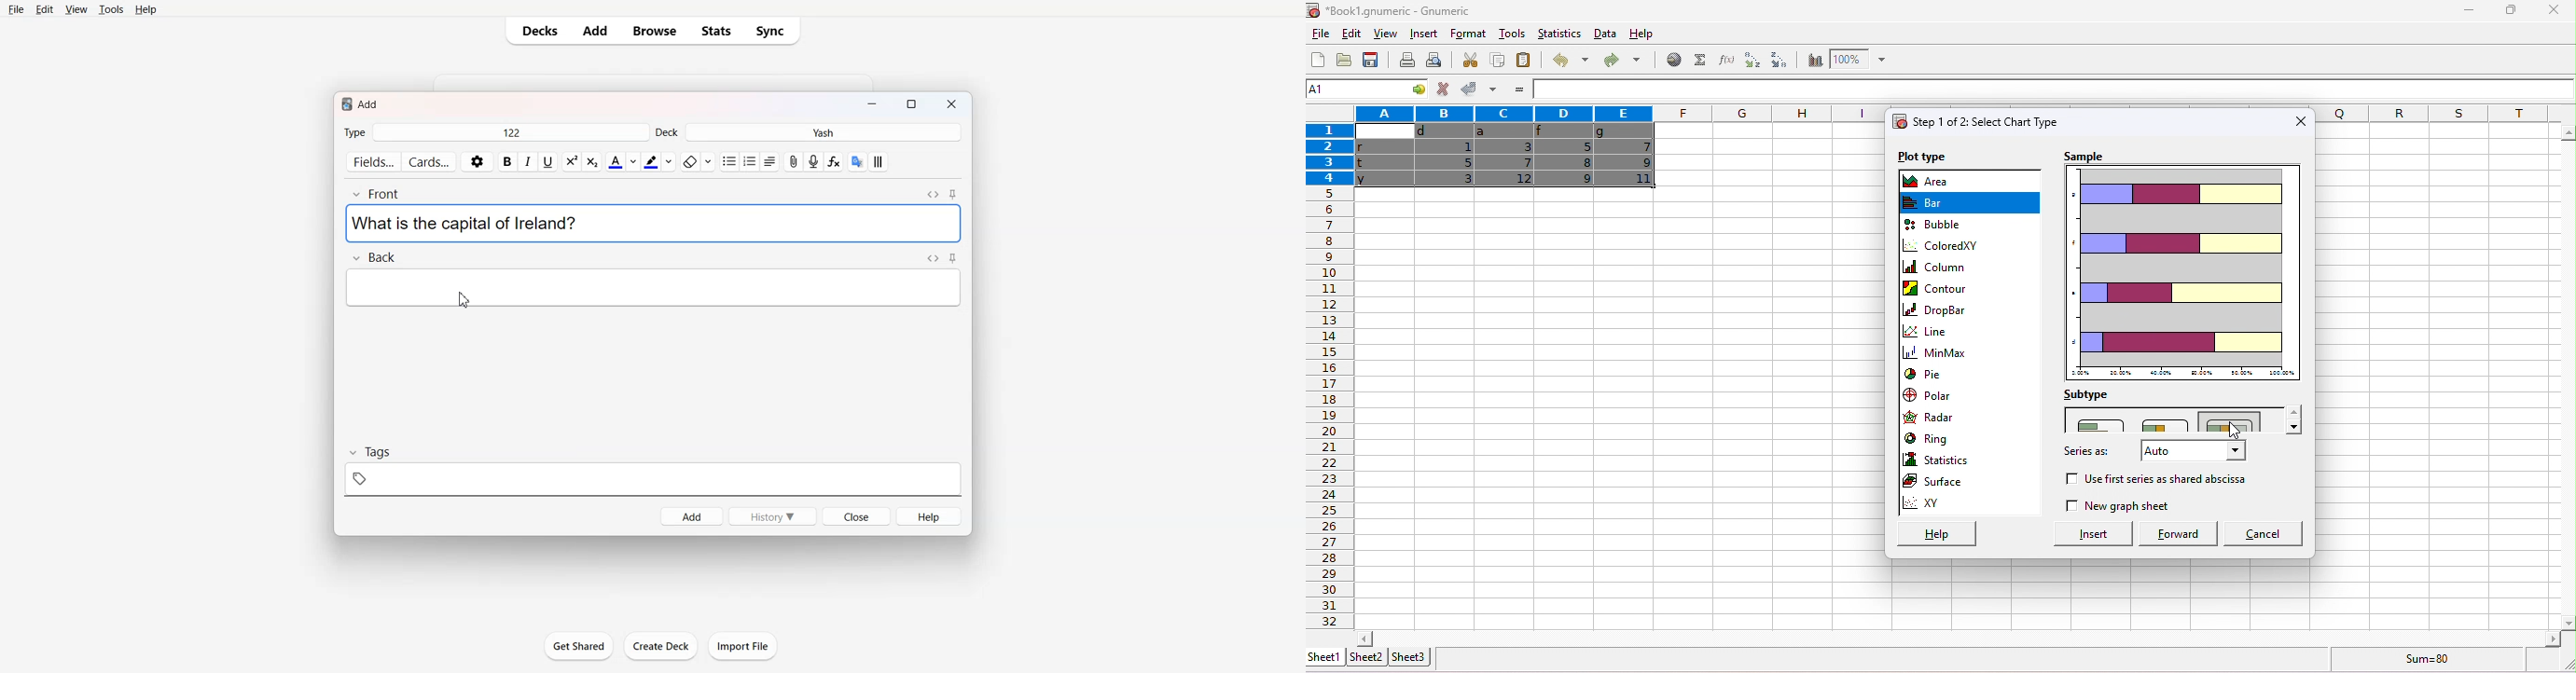 The height and width of the screenshot is (700, 2576). I want to click on Fields, so click(373, 161).